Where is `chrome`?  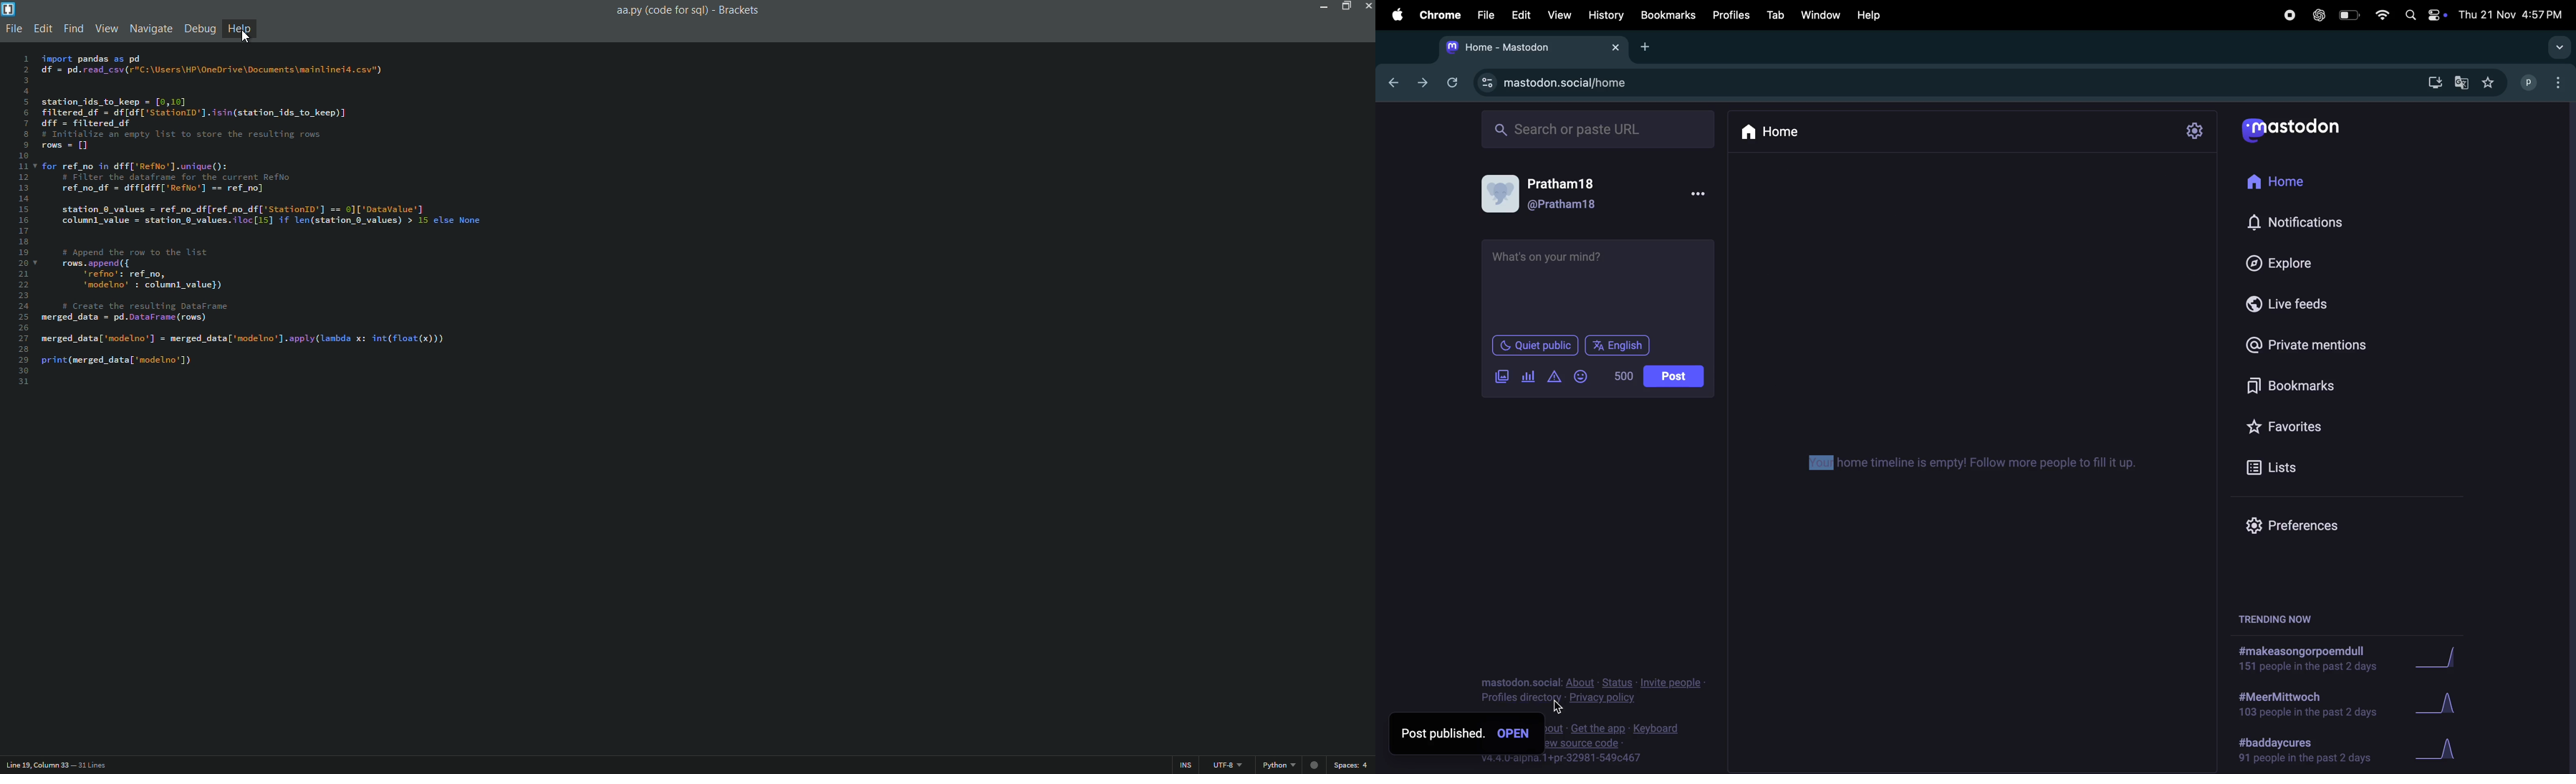
chrome is located at coordinates (1436, 14).